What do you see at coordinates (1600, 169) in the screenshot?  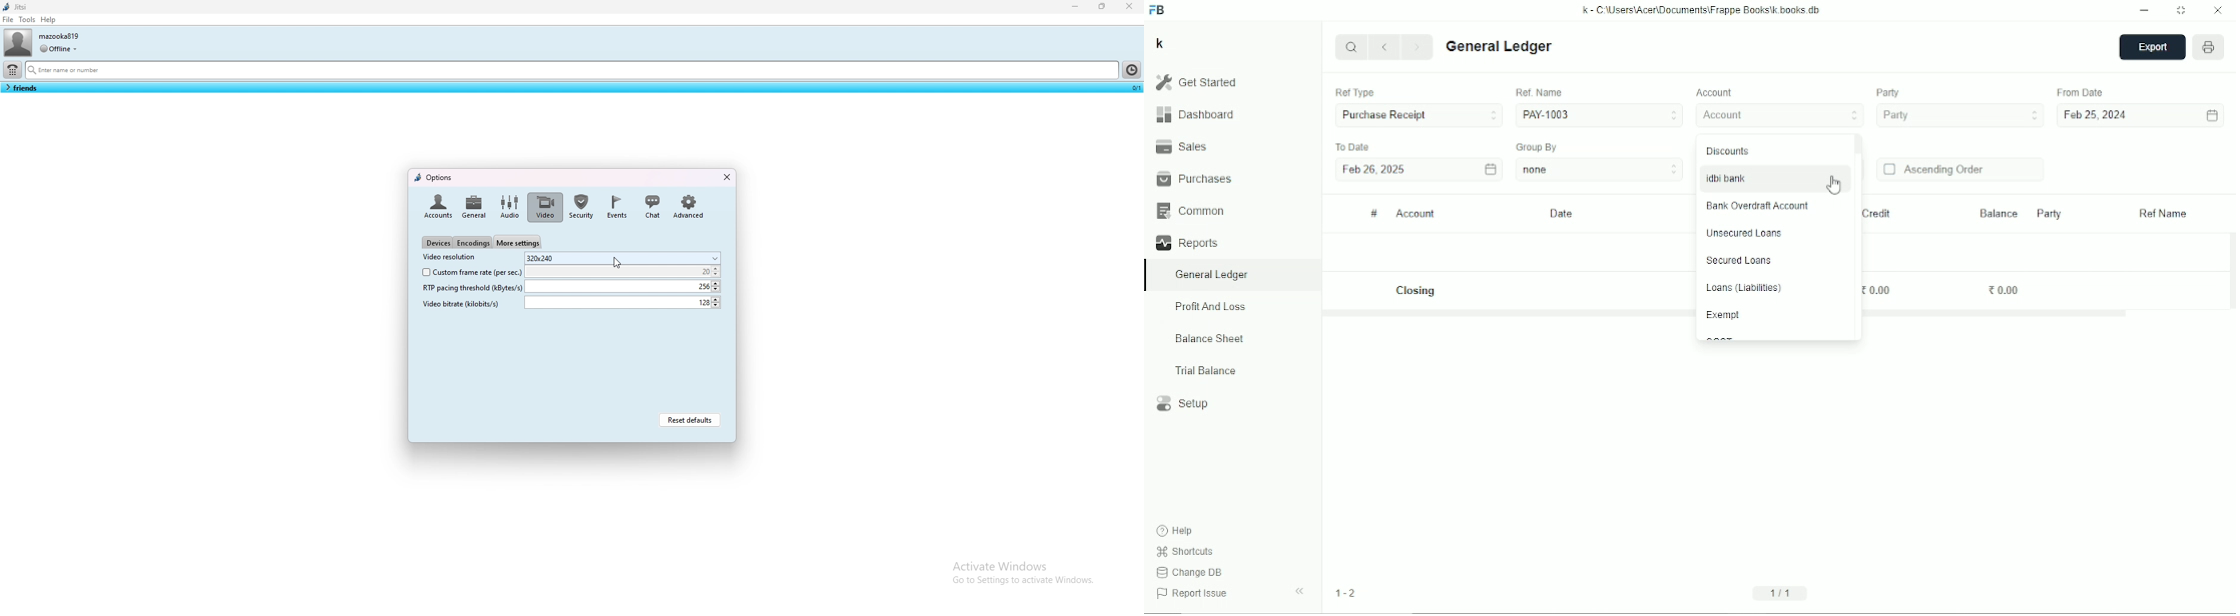 I see `none` at bounding box center [1600, 169].